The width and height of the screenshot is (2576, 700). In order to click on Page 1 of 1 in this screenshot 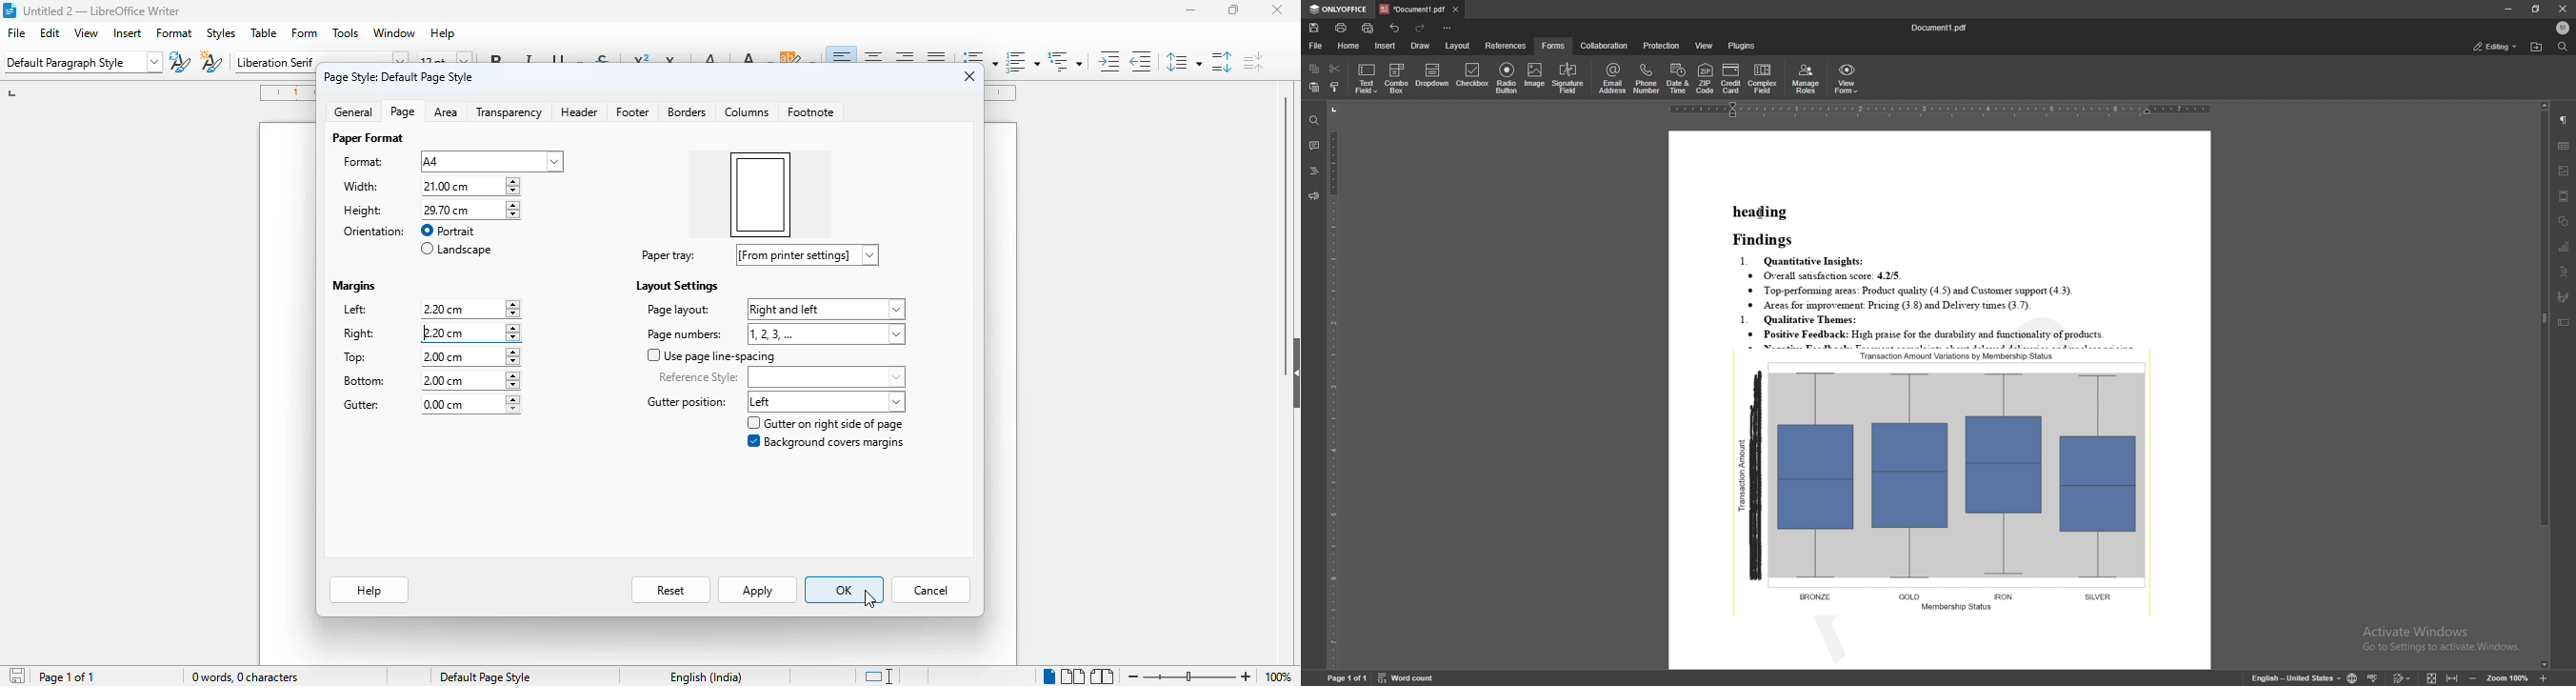, I will do `click(1336, 680)`.